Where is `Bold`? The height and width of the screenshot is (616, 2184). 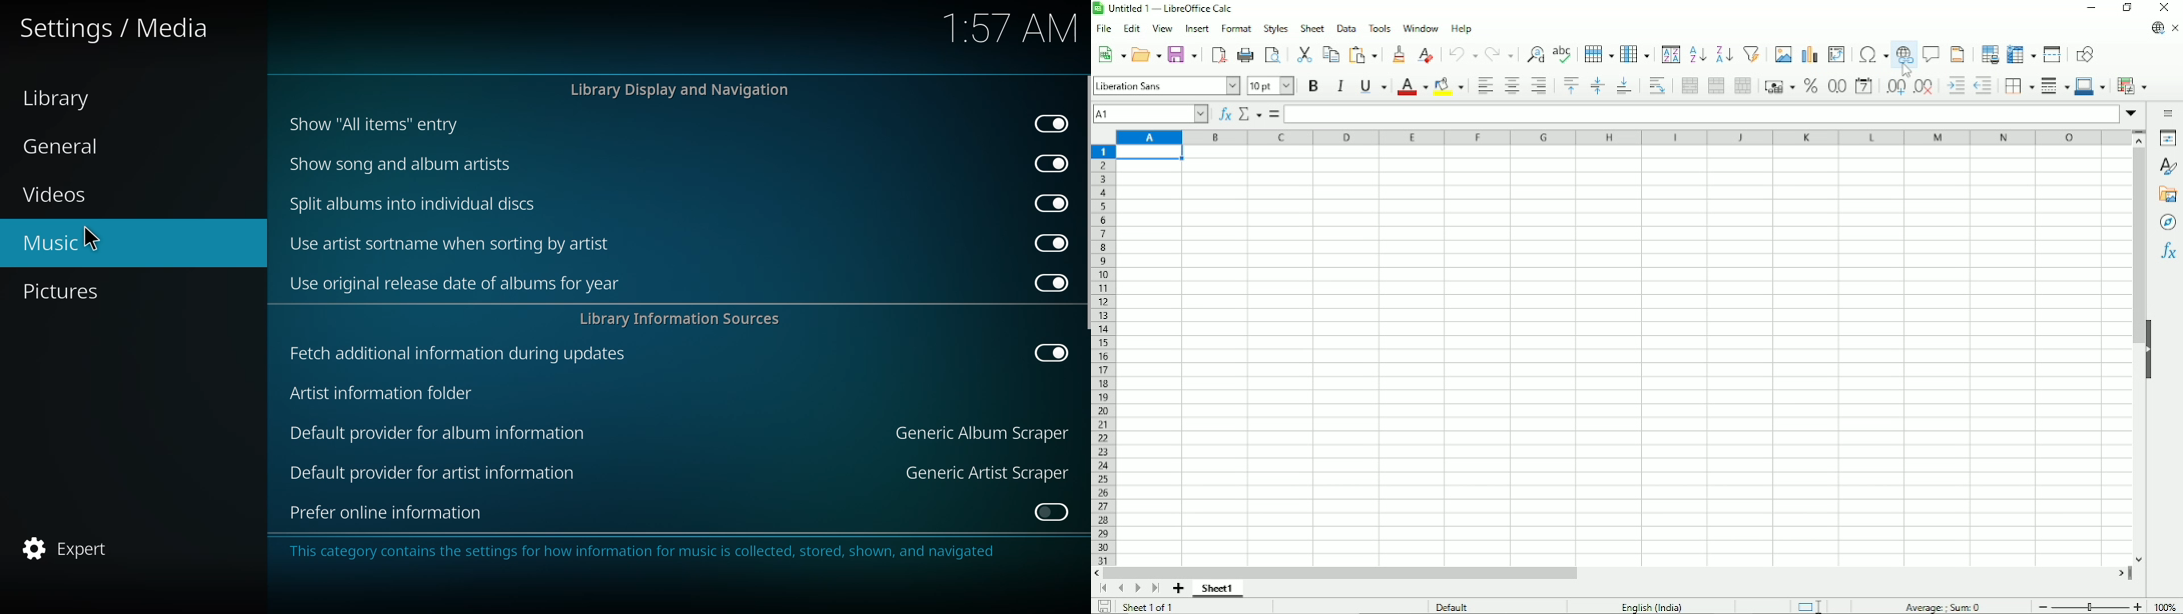 Bold is located at coordinates (1313, 86).